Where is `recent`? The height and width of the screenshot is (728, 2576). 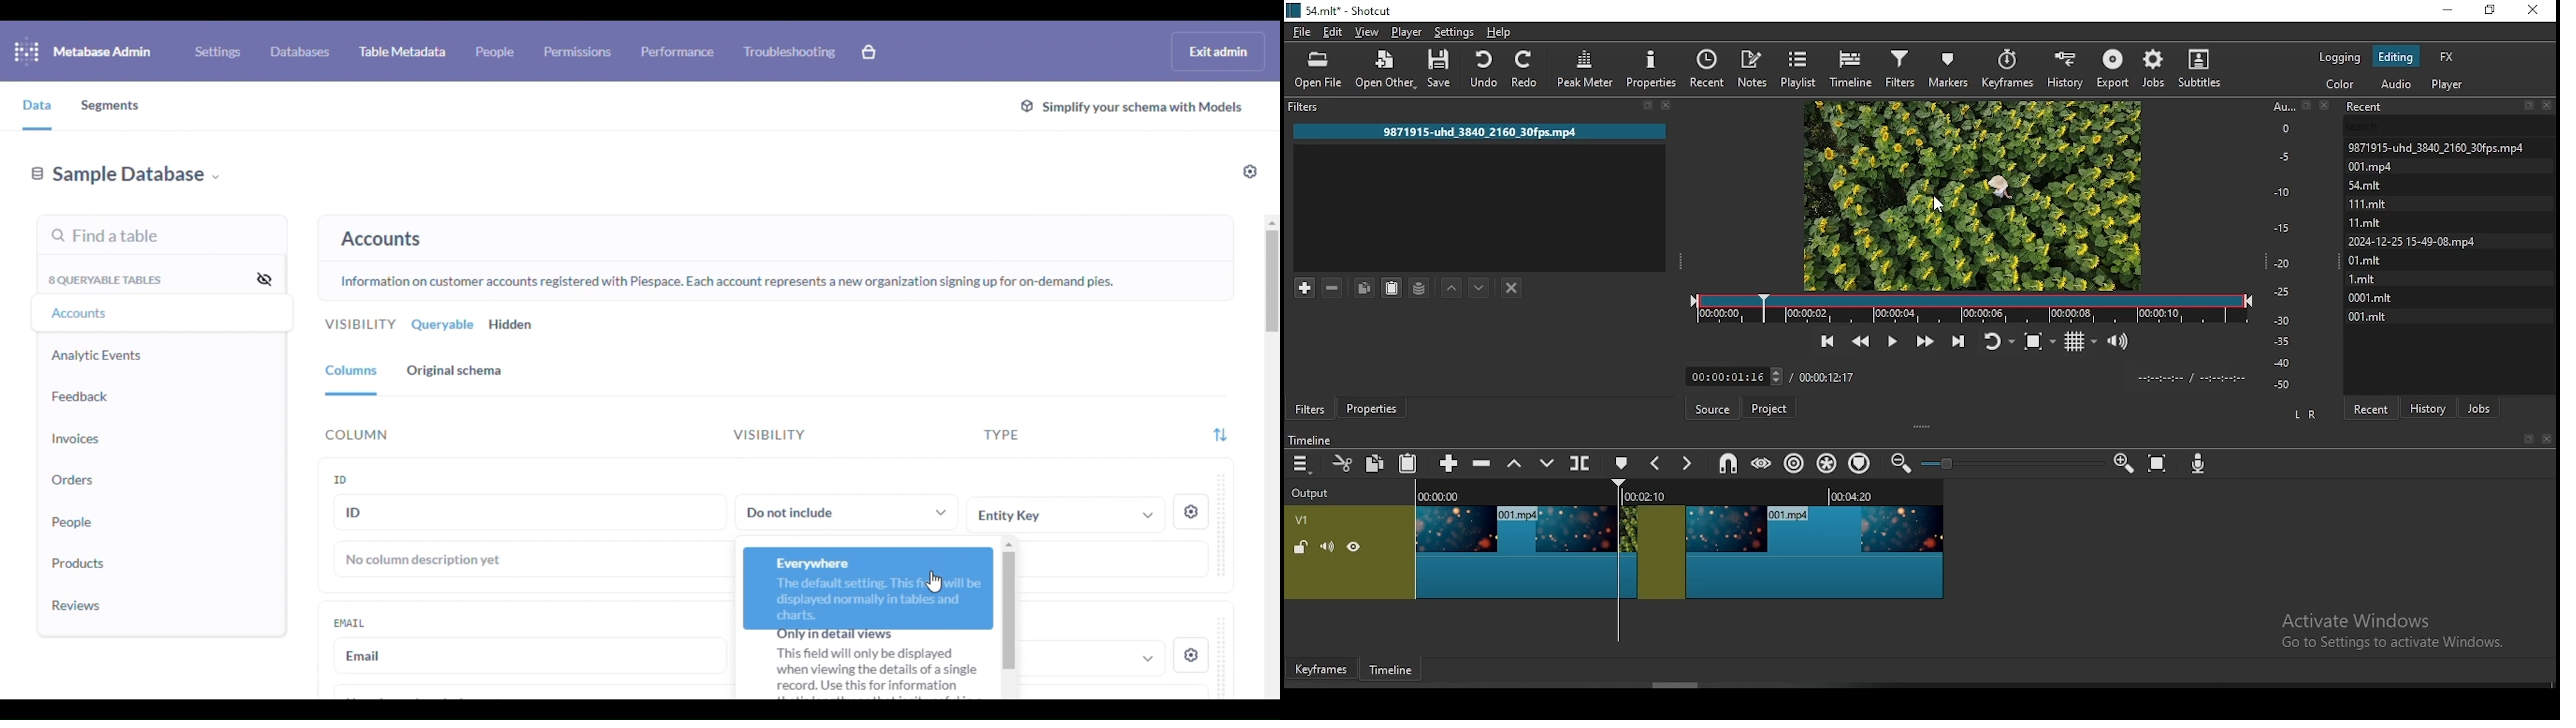 recent is located at coordinates (2369, 408).